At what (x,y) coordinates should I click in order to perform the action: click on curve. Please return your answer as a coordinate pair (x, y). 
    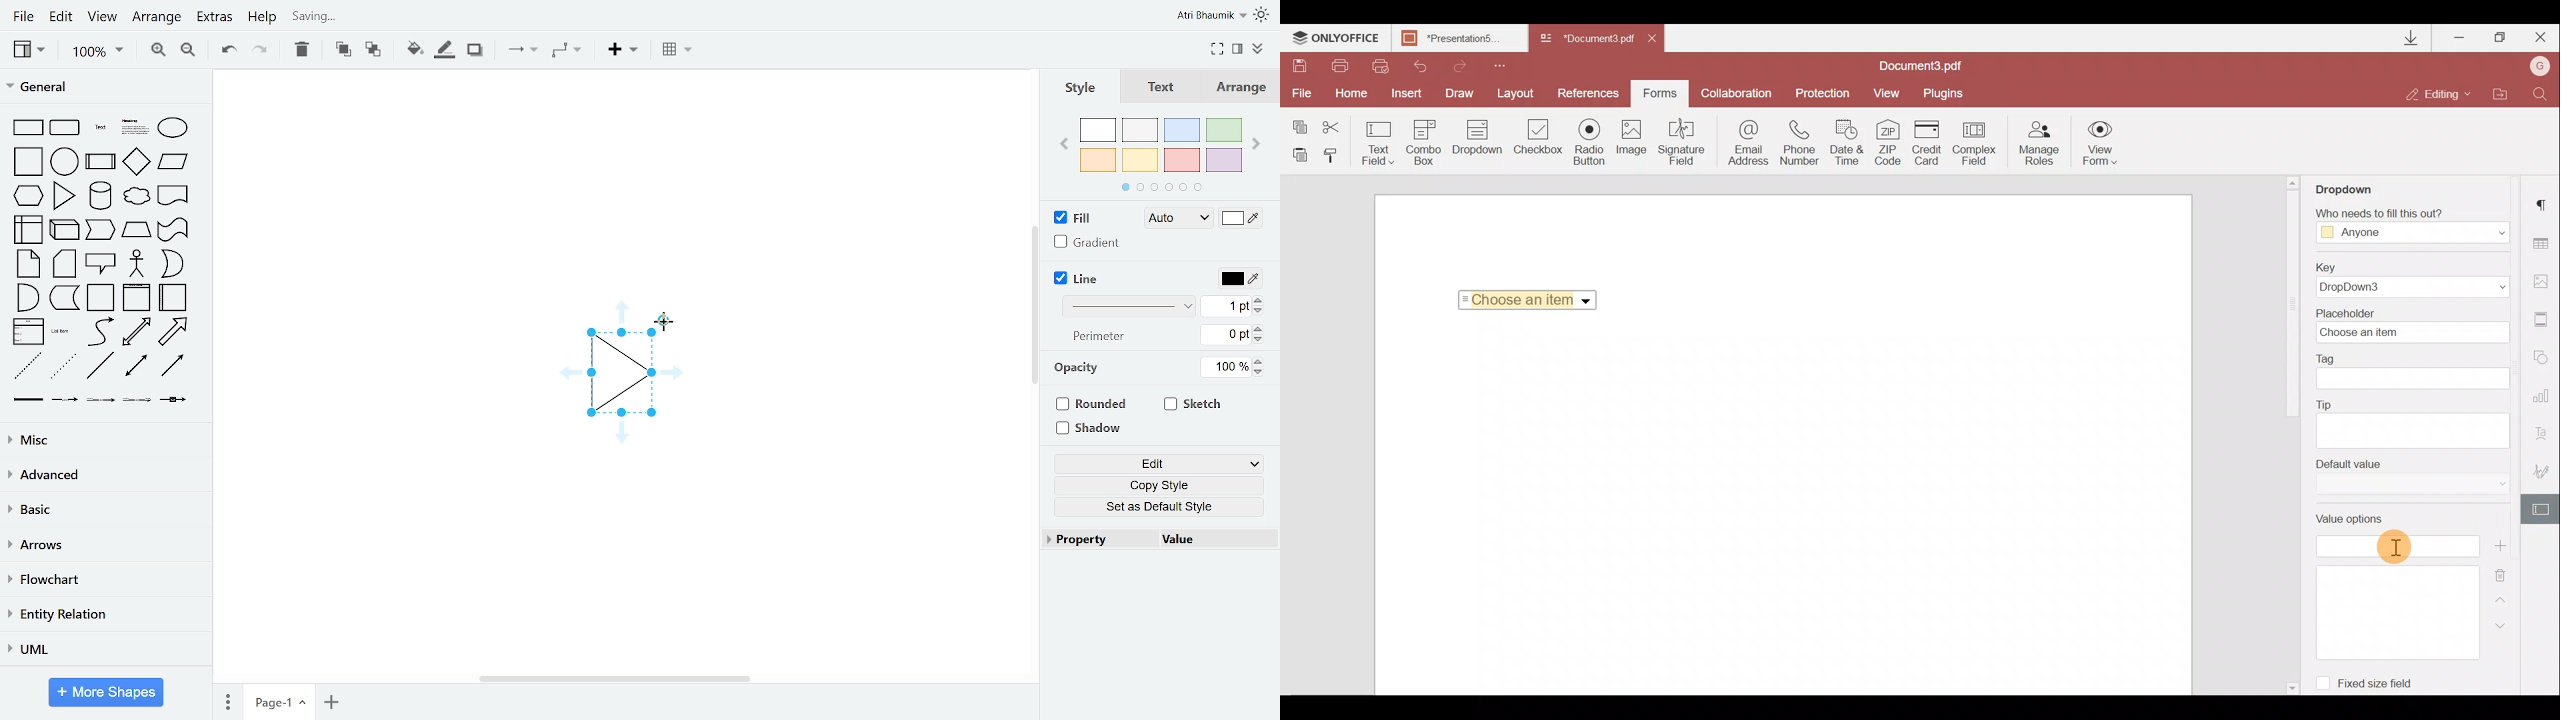
    Looking at the image, I should click on (98, 332).